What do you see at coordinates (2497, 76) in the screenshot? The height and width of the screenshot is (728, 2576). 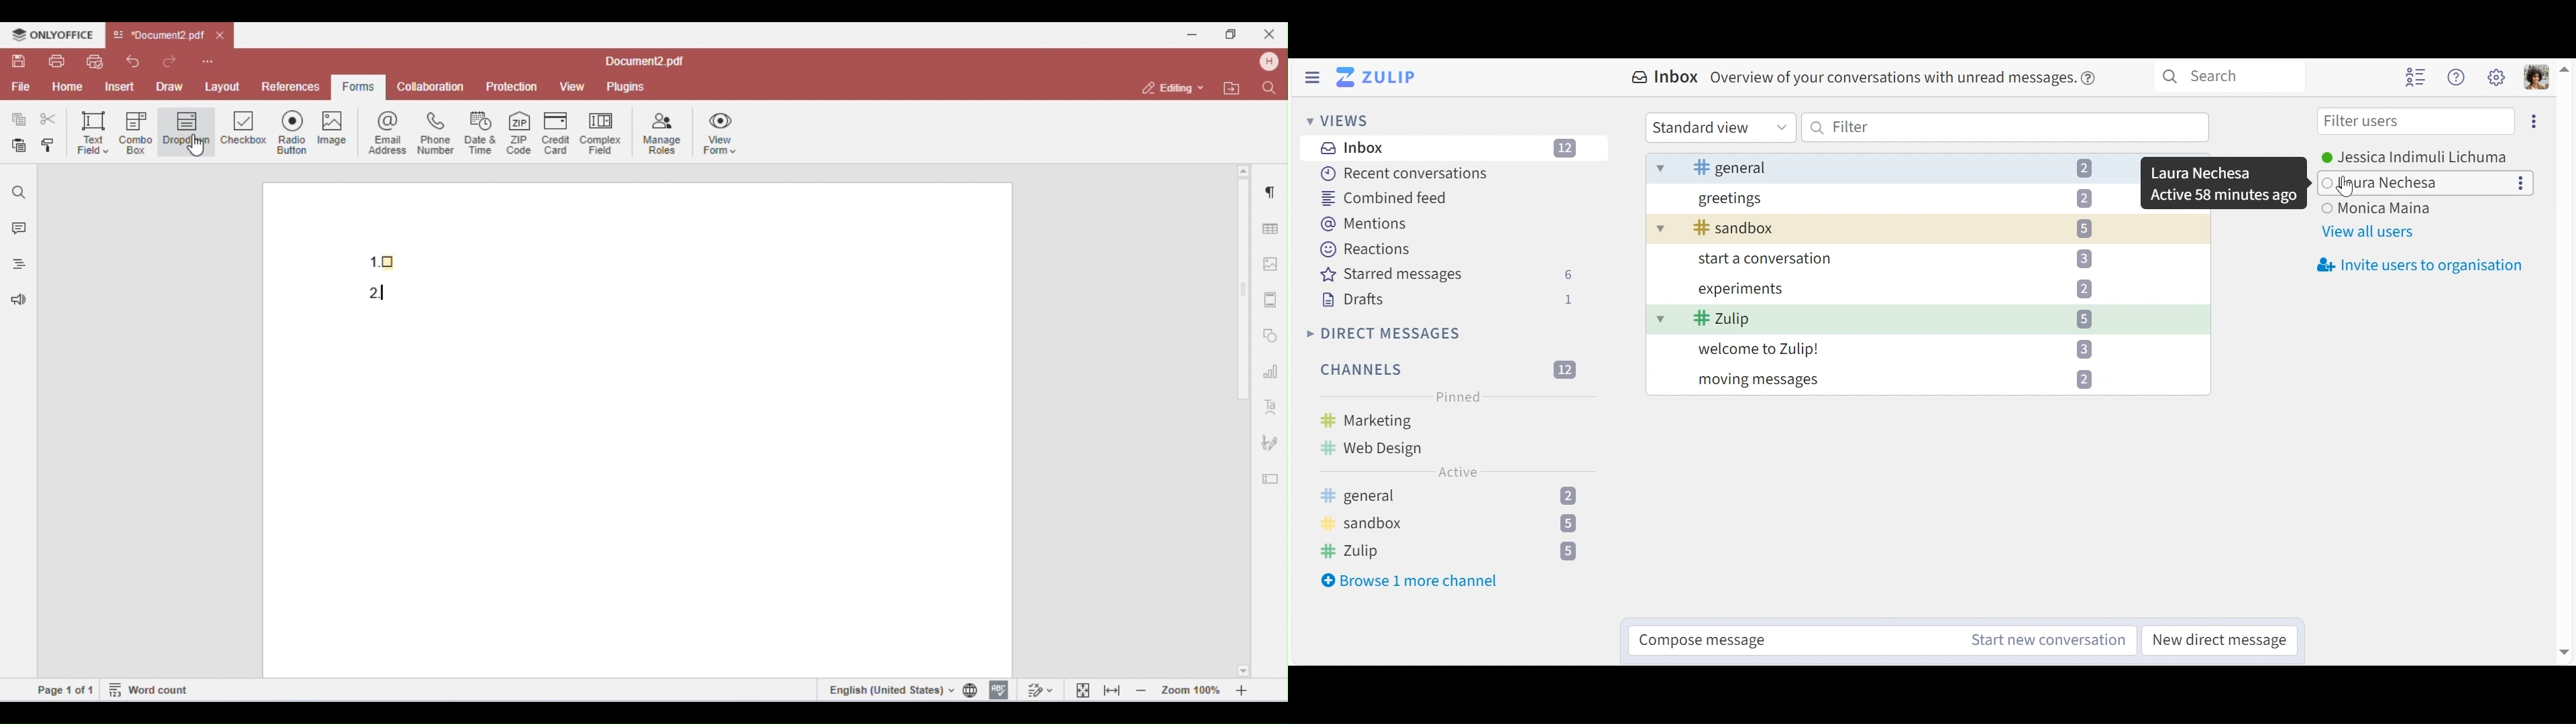 I see `Main menu` at bounding box center [2497, 76].